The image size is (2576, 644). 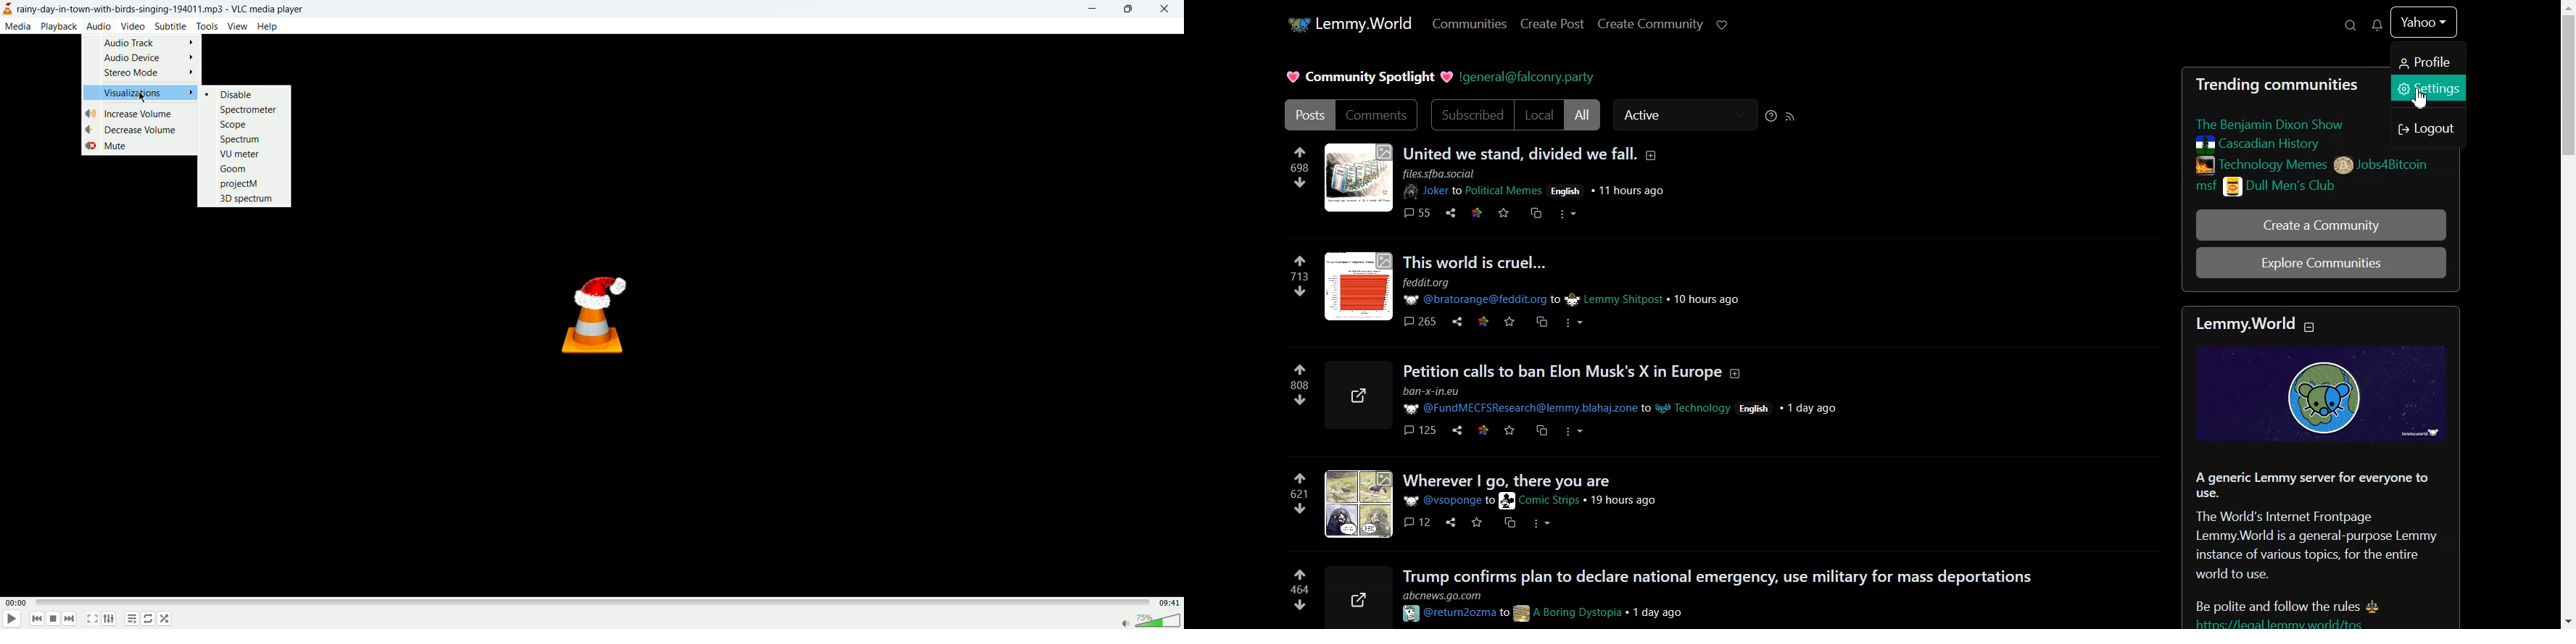 I want to click on 713, so click(x=1296, y=278).